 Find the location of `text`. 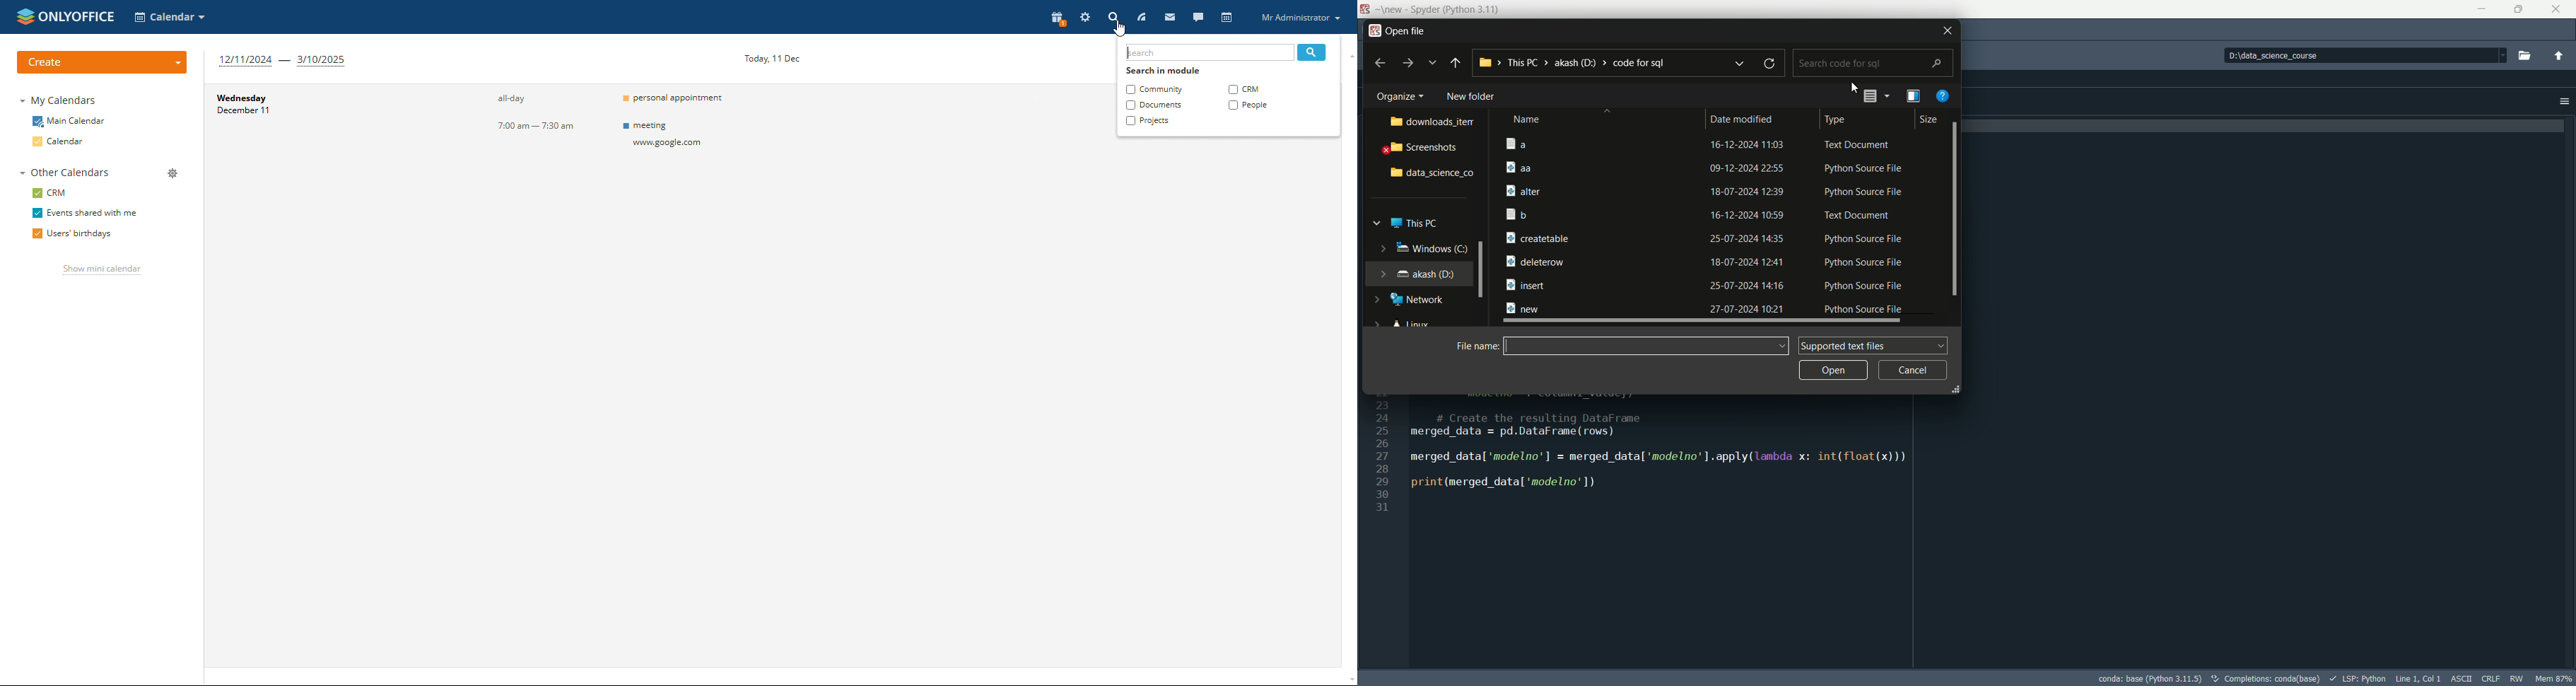

text is located at coordinates (2266, 678).